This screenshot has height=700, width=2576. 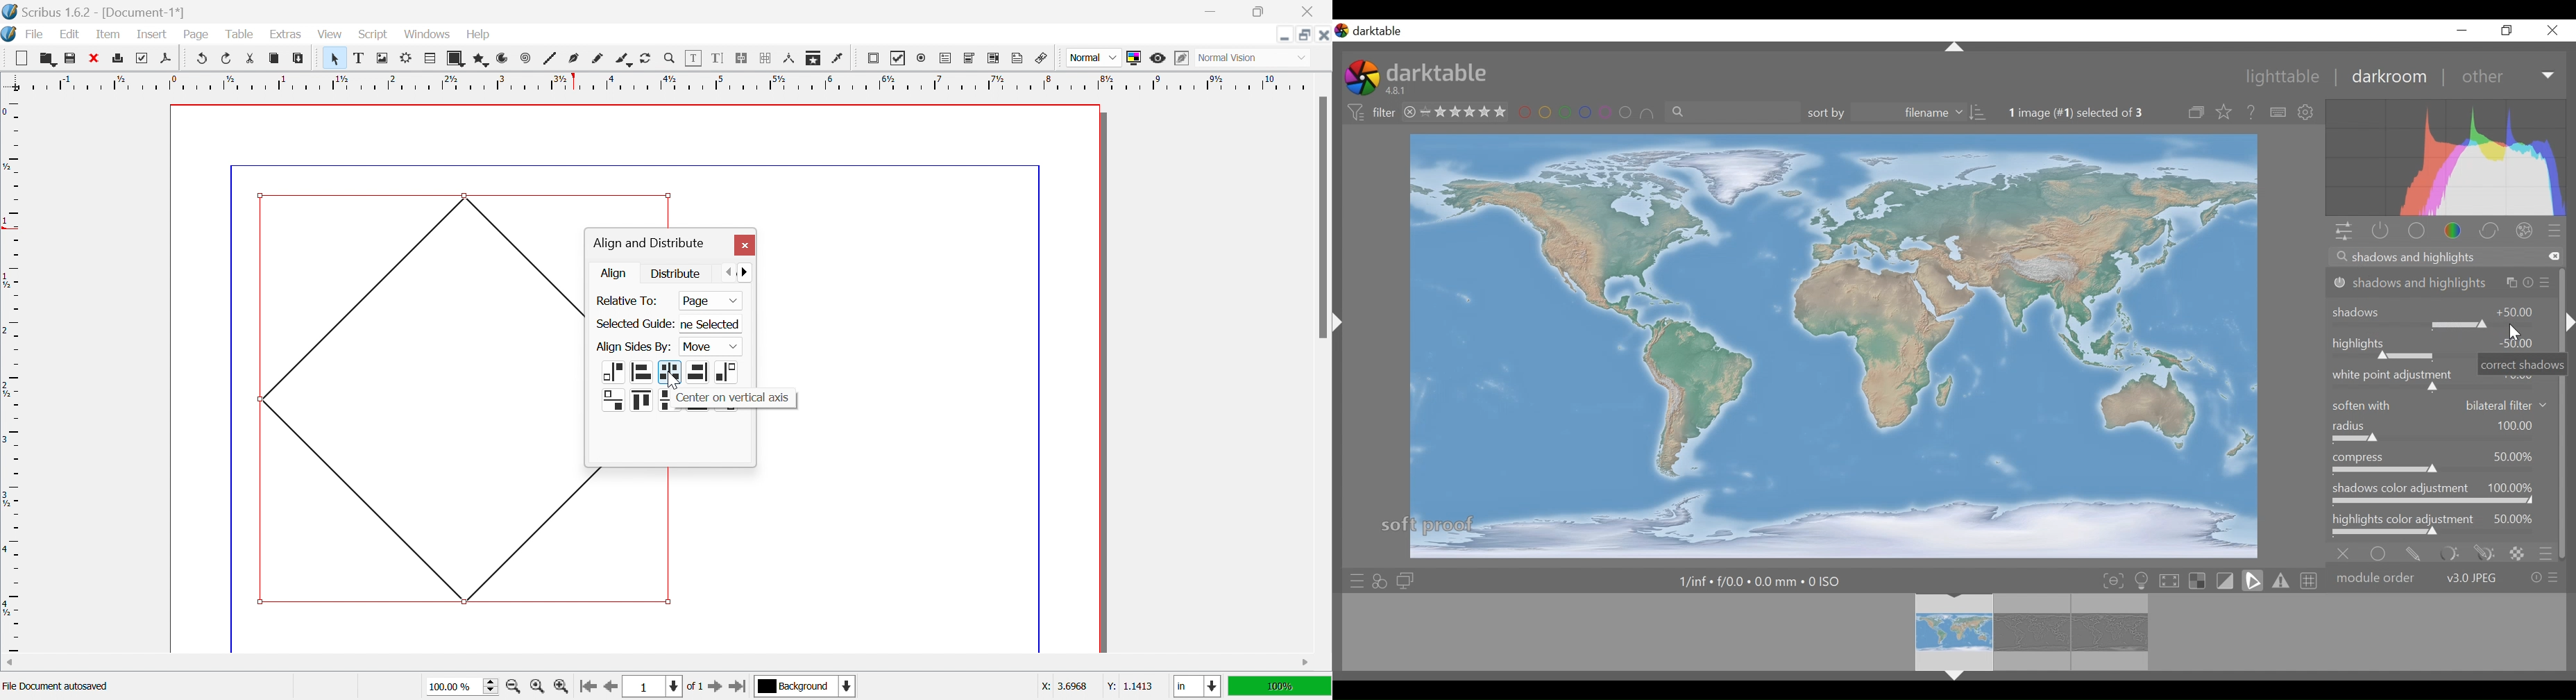 What do you see at coordinates (2447, 577) in the screenshot?
I see `module order` at bounding box center [2447, 577].